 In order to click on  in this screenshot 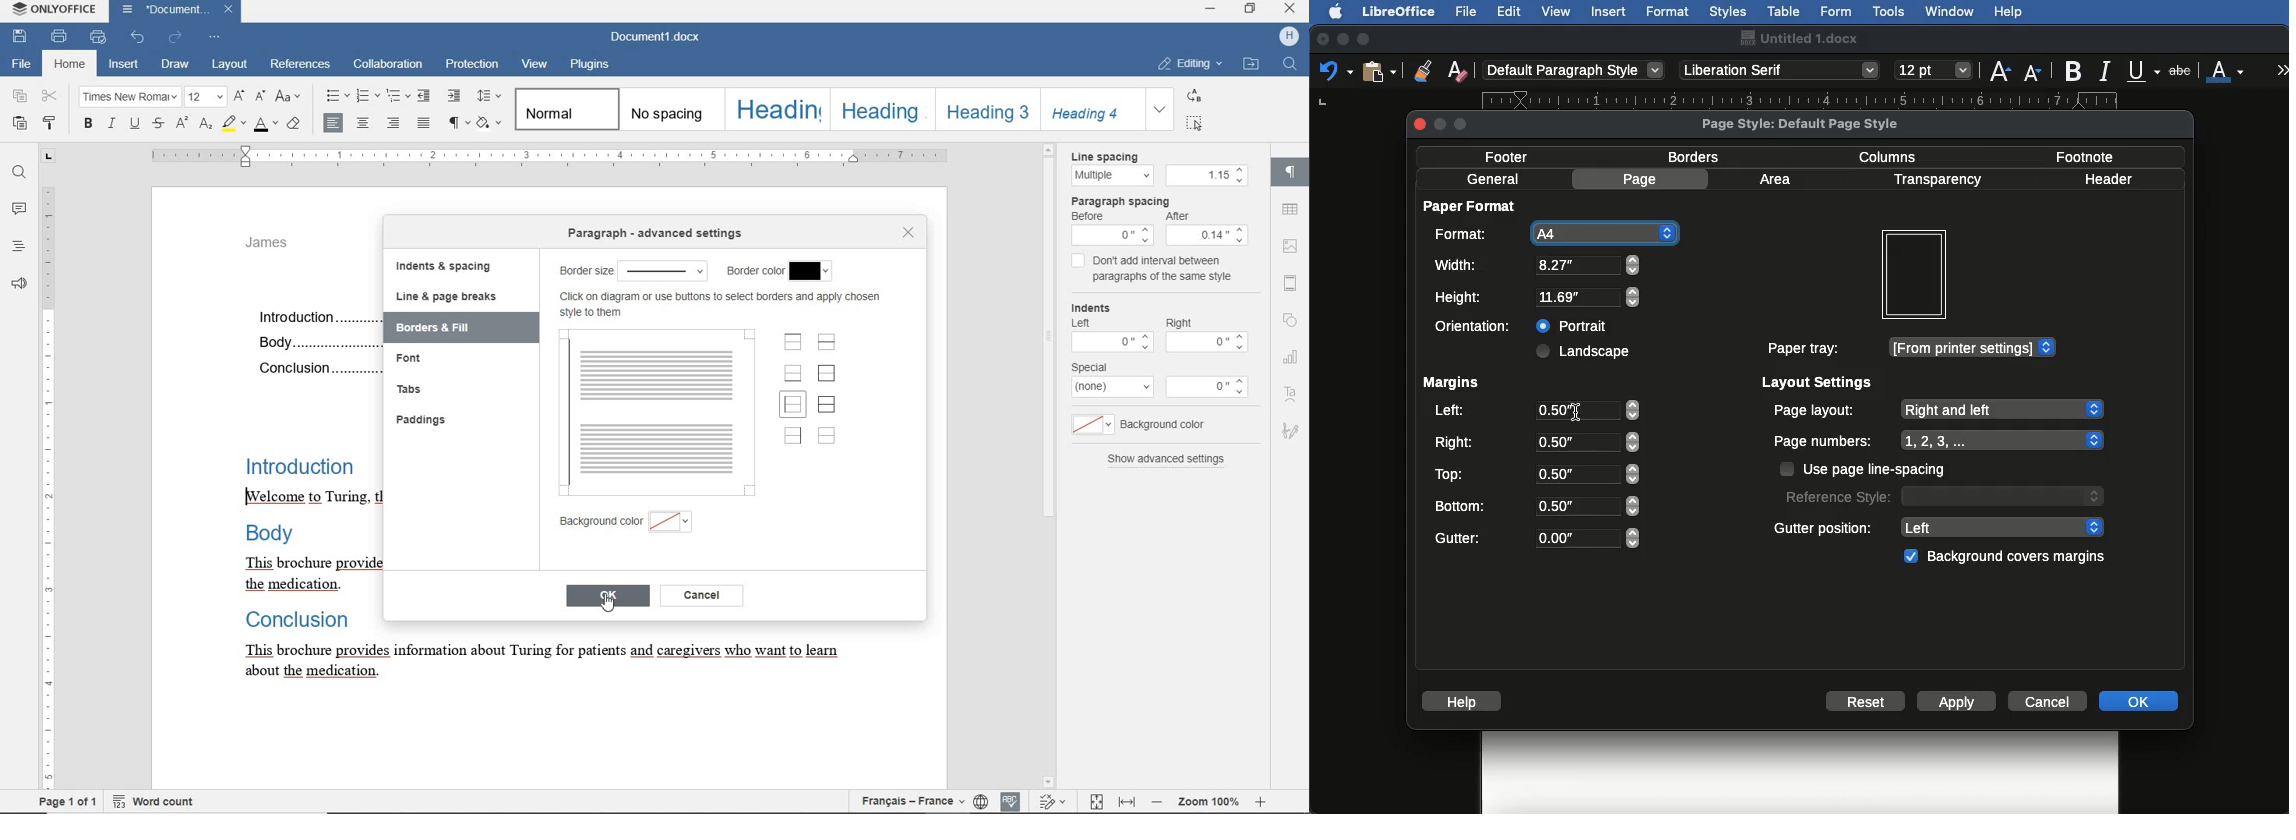, I will do `click(1574, 409)`.